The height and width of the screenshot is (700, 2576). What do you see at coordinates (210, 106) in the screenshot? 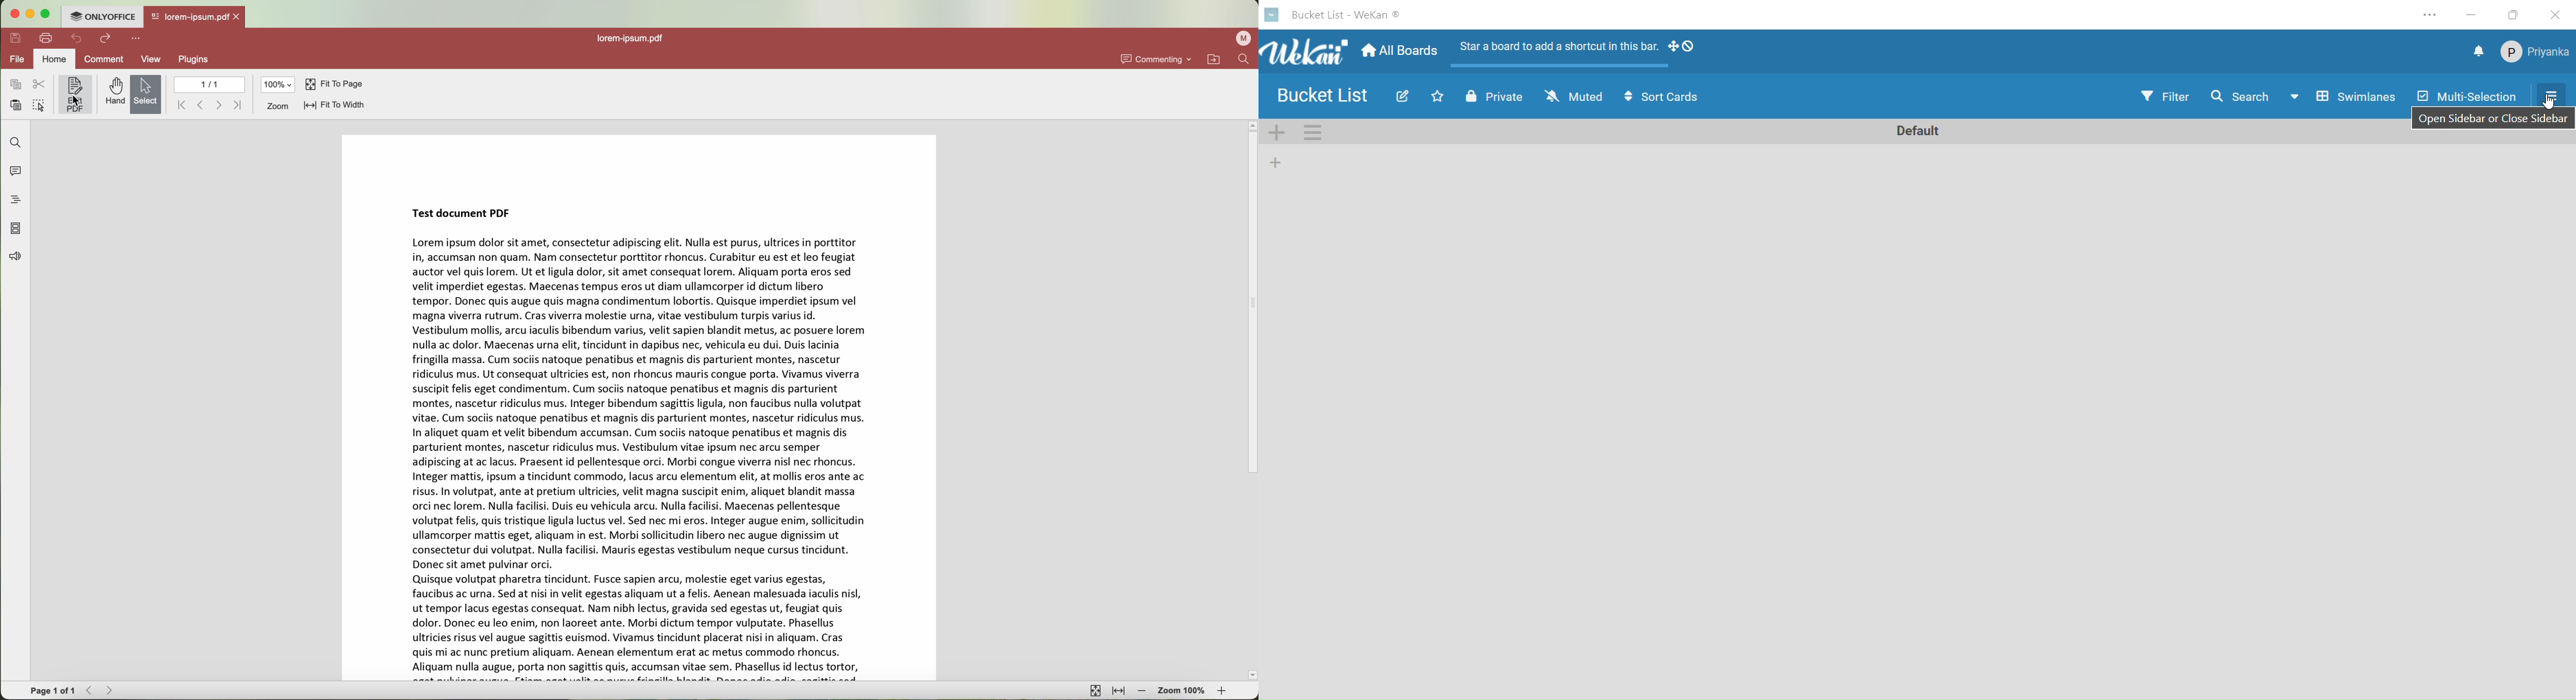
I see `navigate arrows` at bounding box center [210, 106].